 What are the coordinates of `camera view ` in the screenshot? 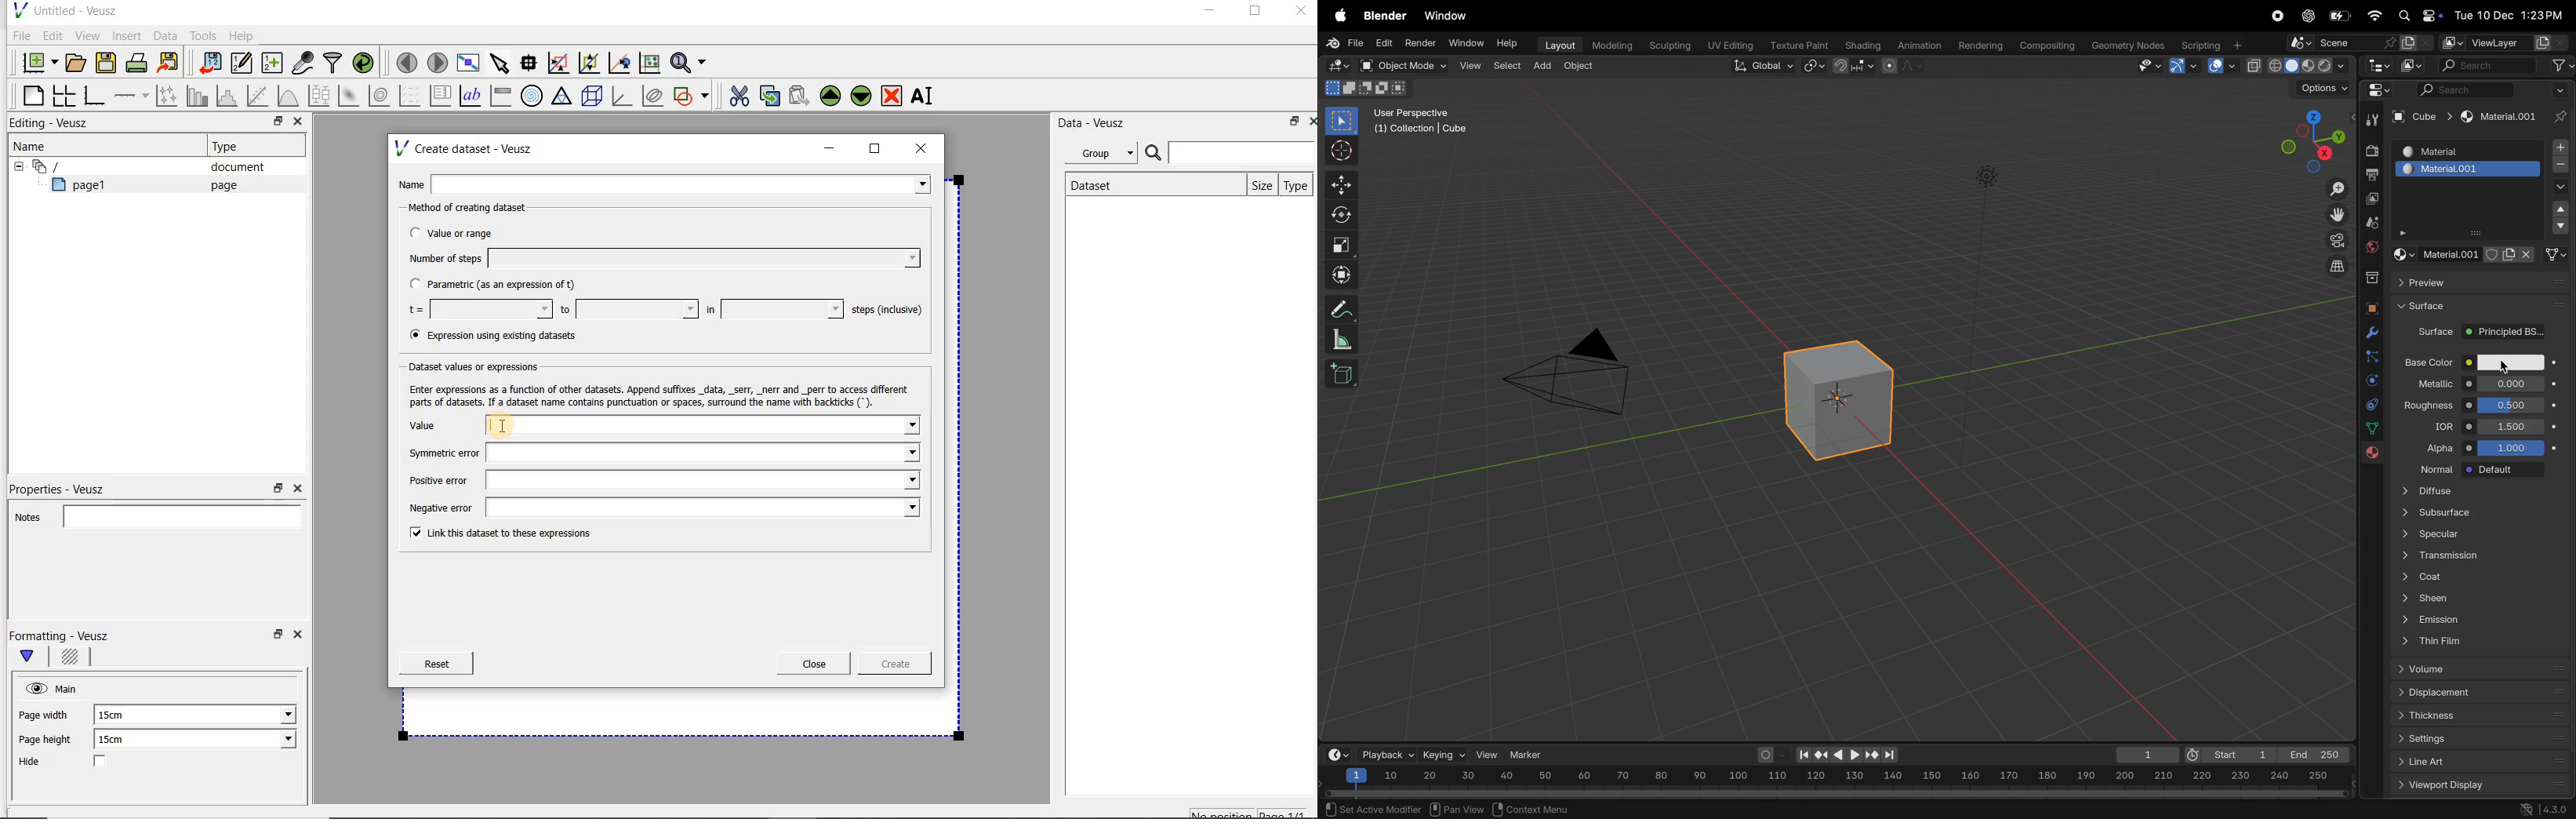 It's located at (1576, 368).